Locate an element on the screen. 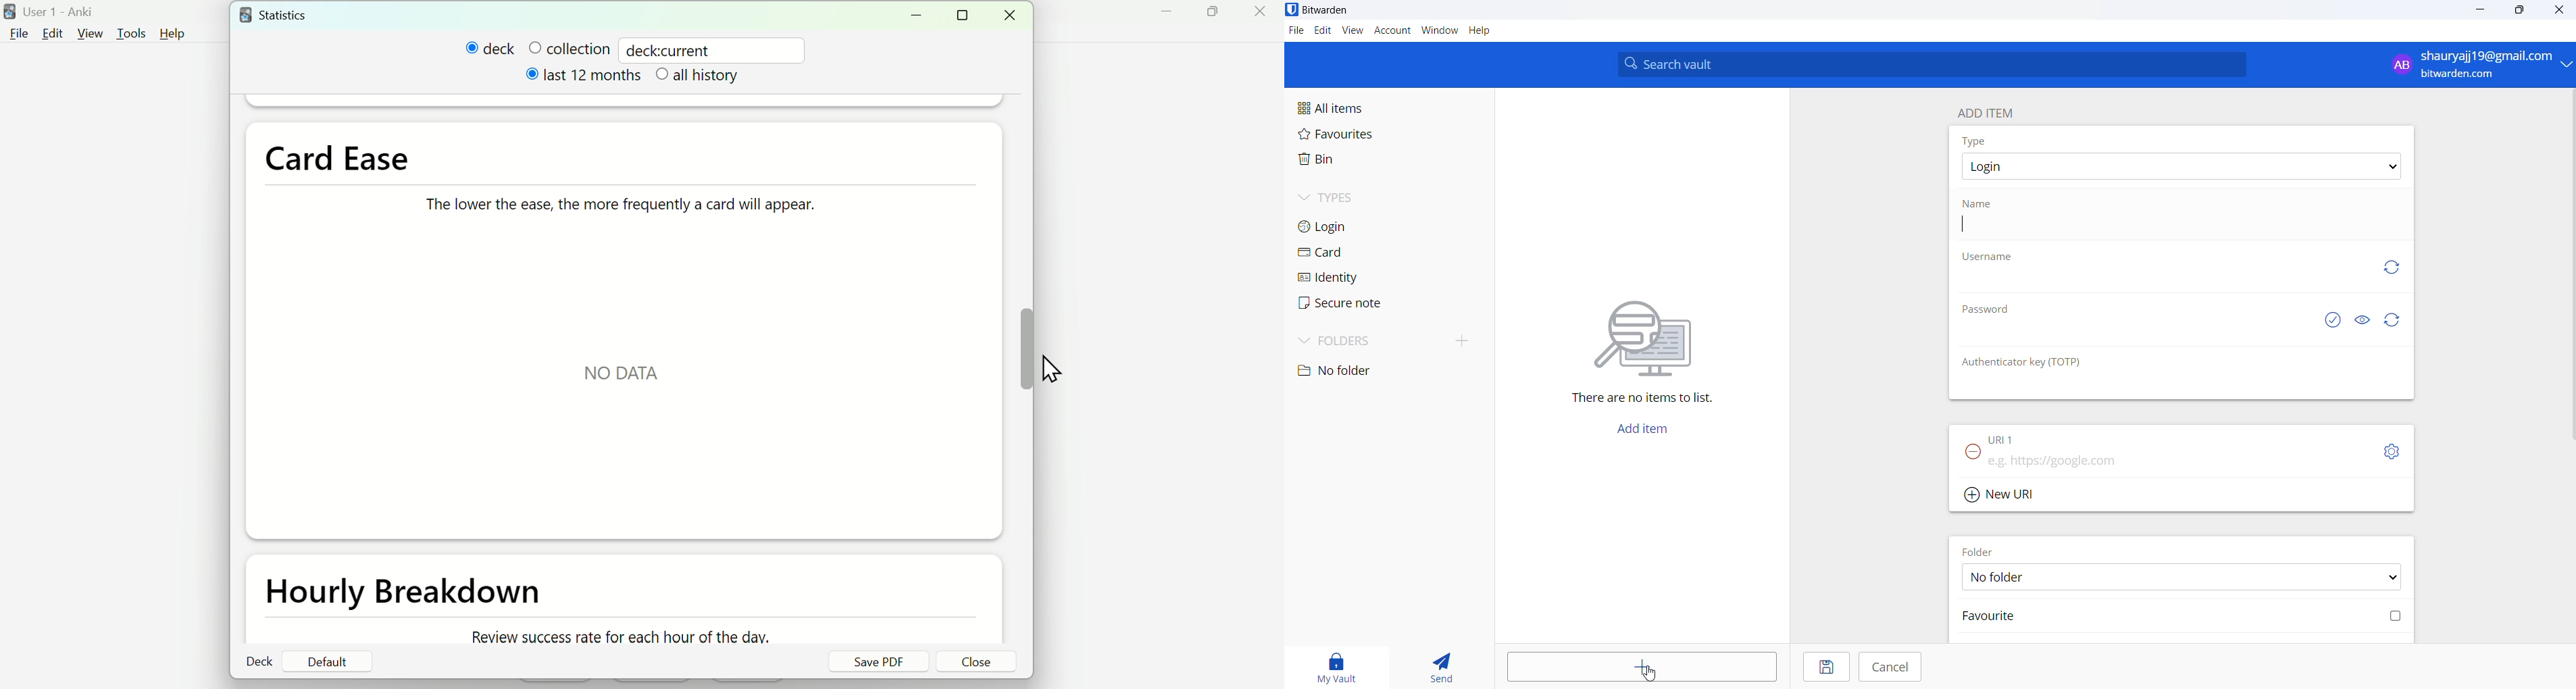 The image size is (2576, 700). Folders is located at coordinates (1353, 338).